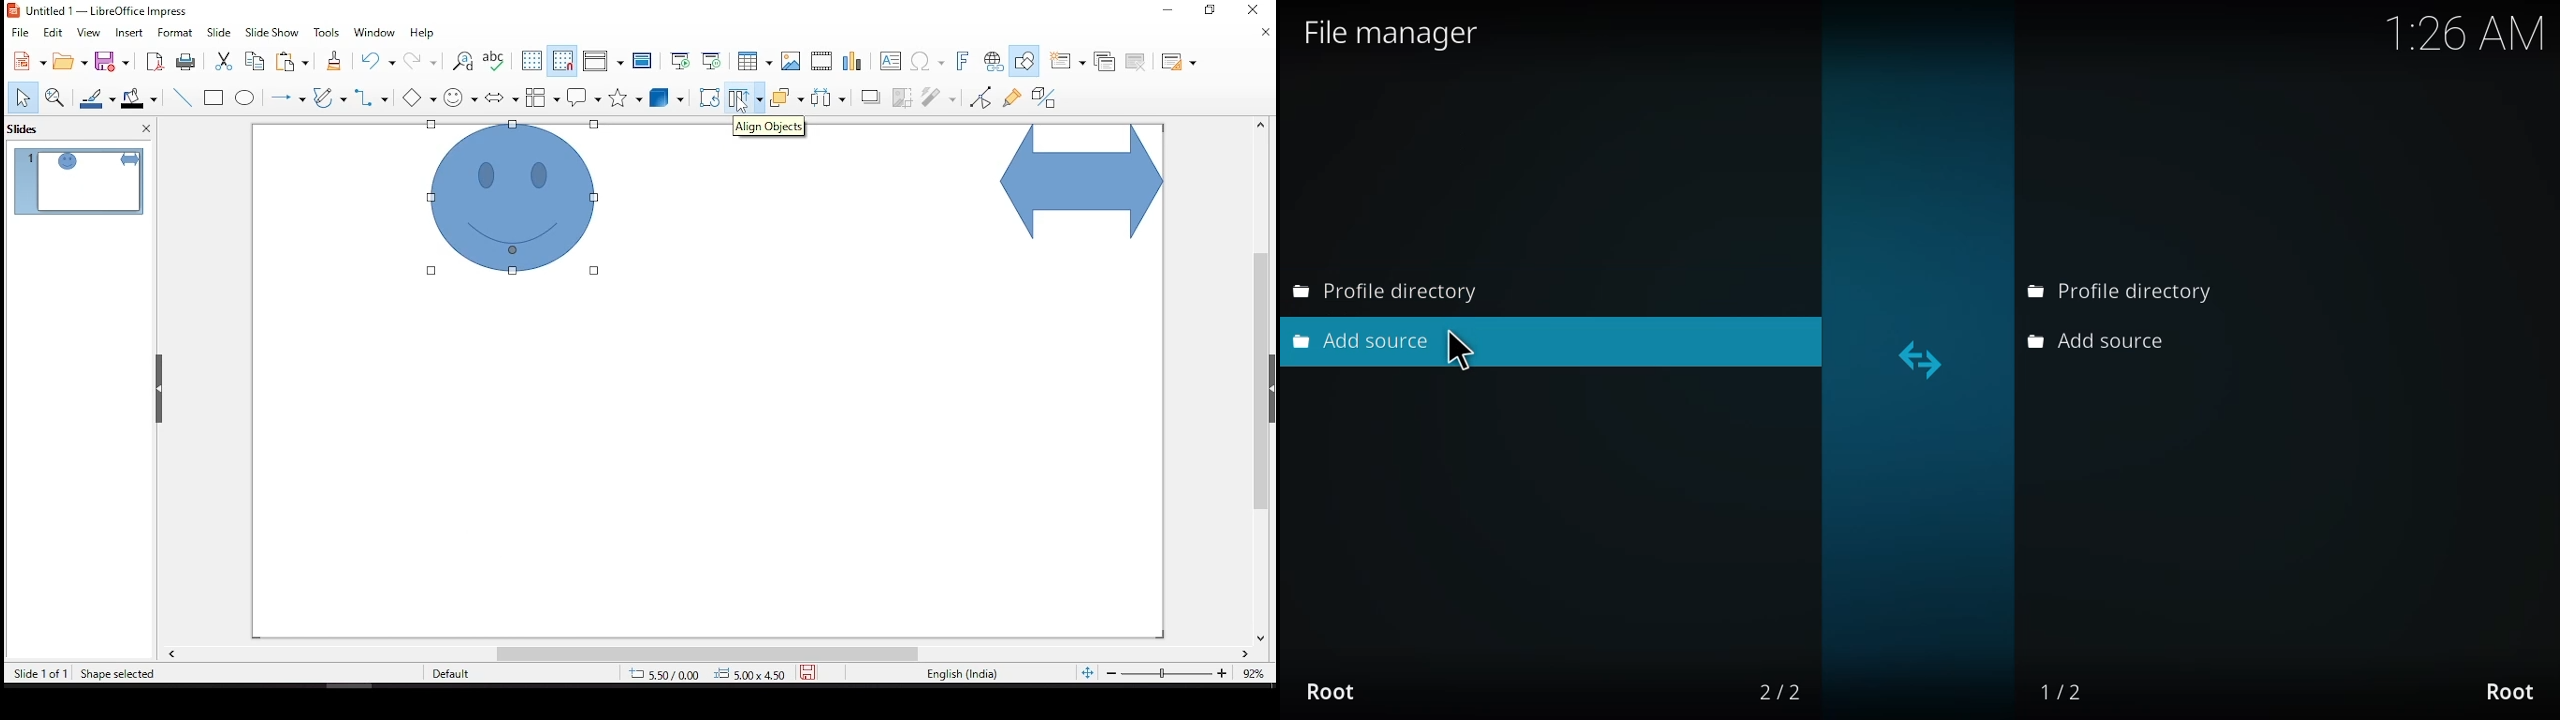 This screenshot has height=728, width=2576. What do you see at coordinates (893, 63) in the screenshot?
I see `text box` at bounding box center [893, 63].